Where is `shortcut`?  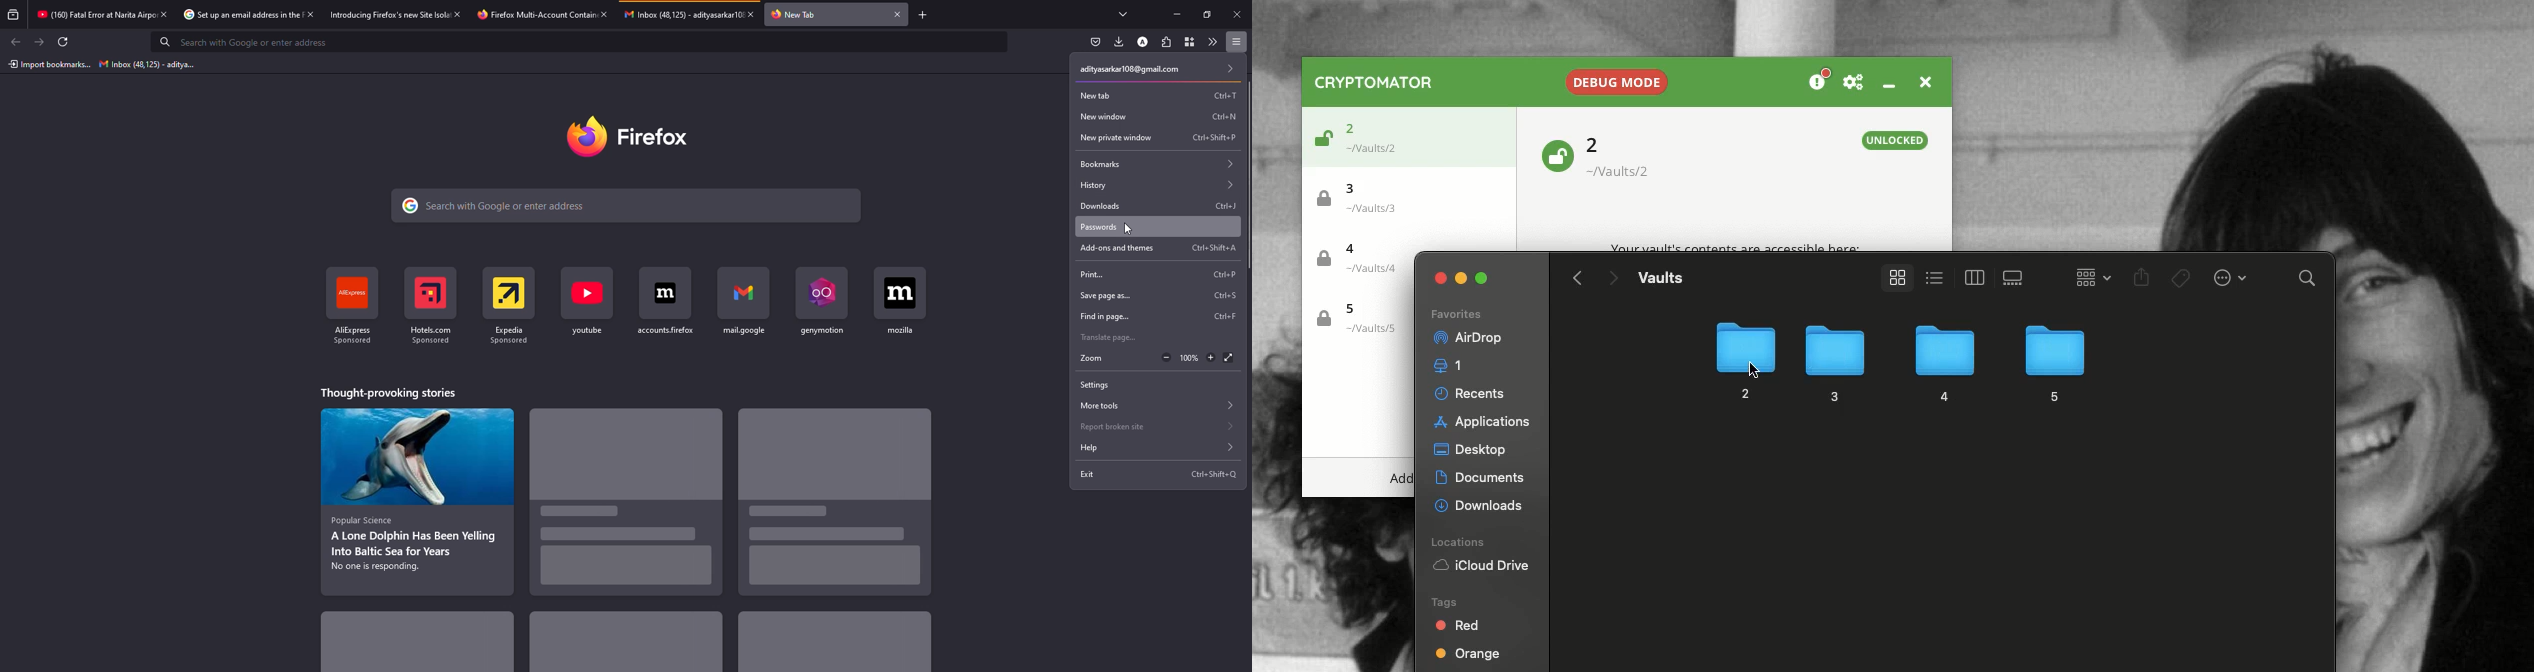
shortcut is located at coordinates (903, 301).